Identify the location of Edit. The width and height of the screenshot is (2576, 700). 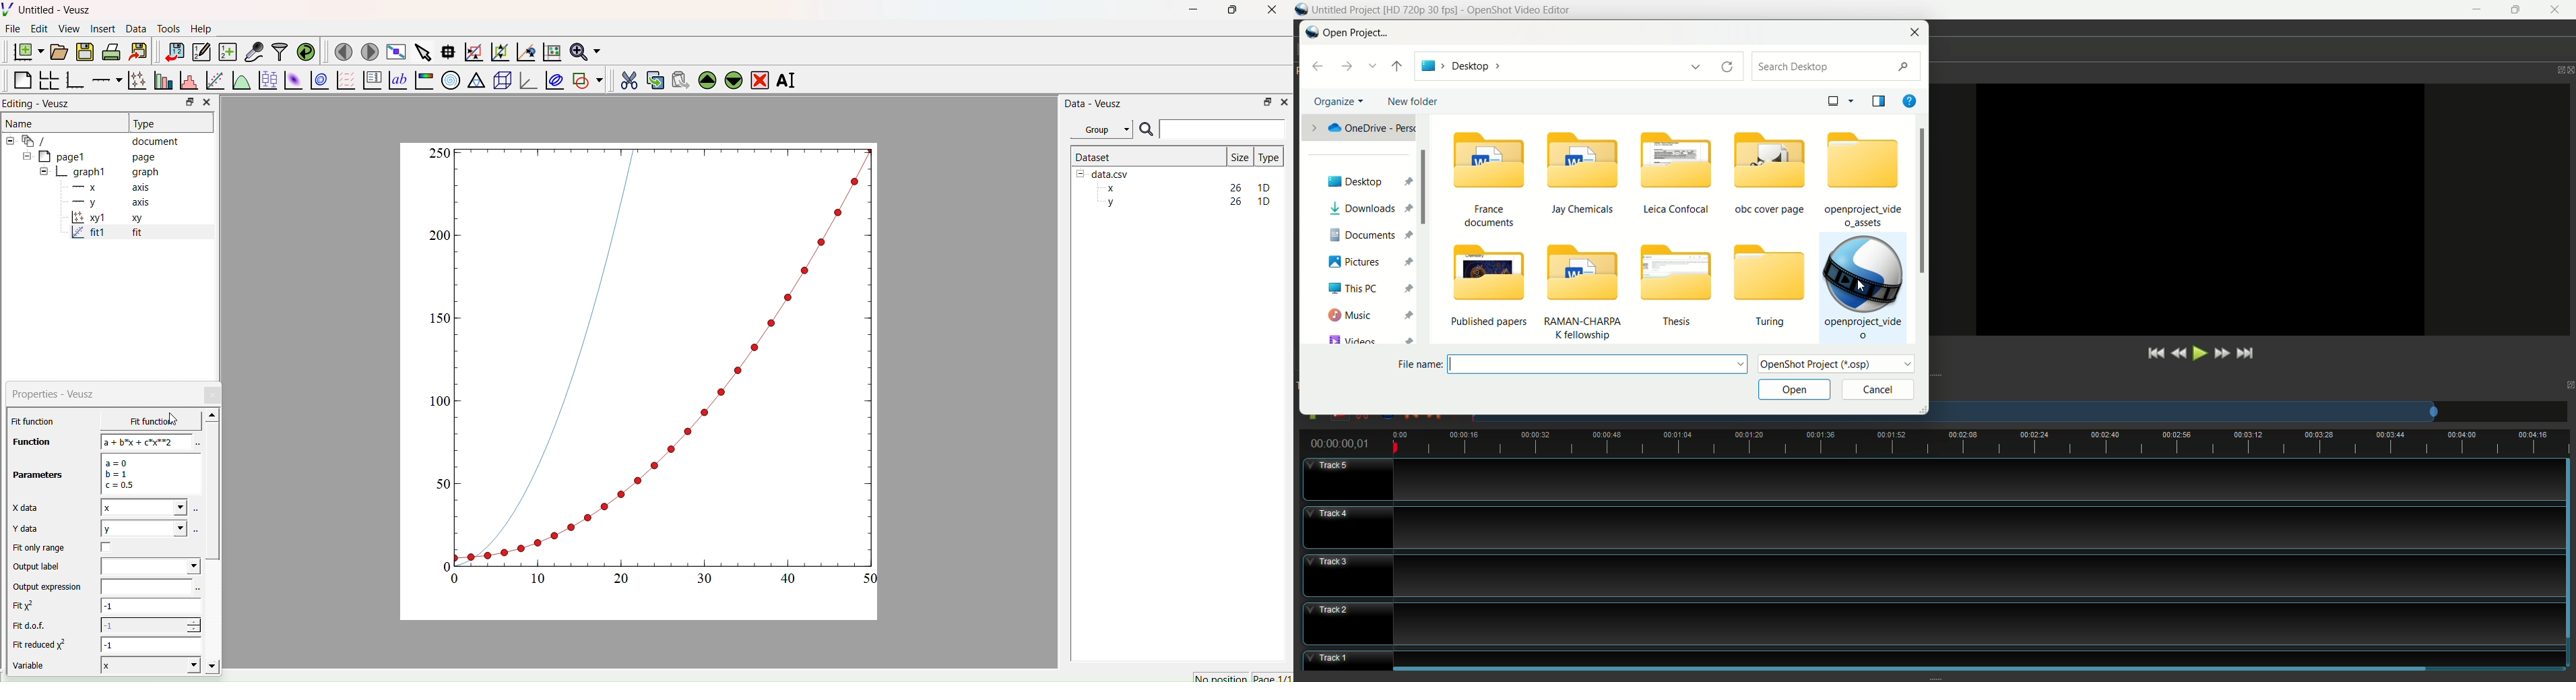
(38, 28).